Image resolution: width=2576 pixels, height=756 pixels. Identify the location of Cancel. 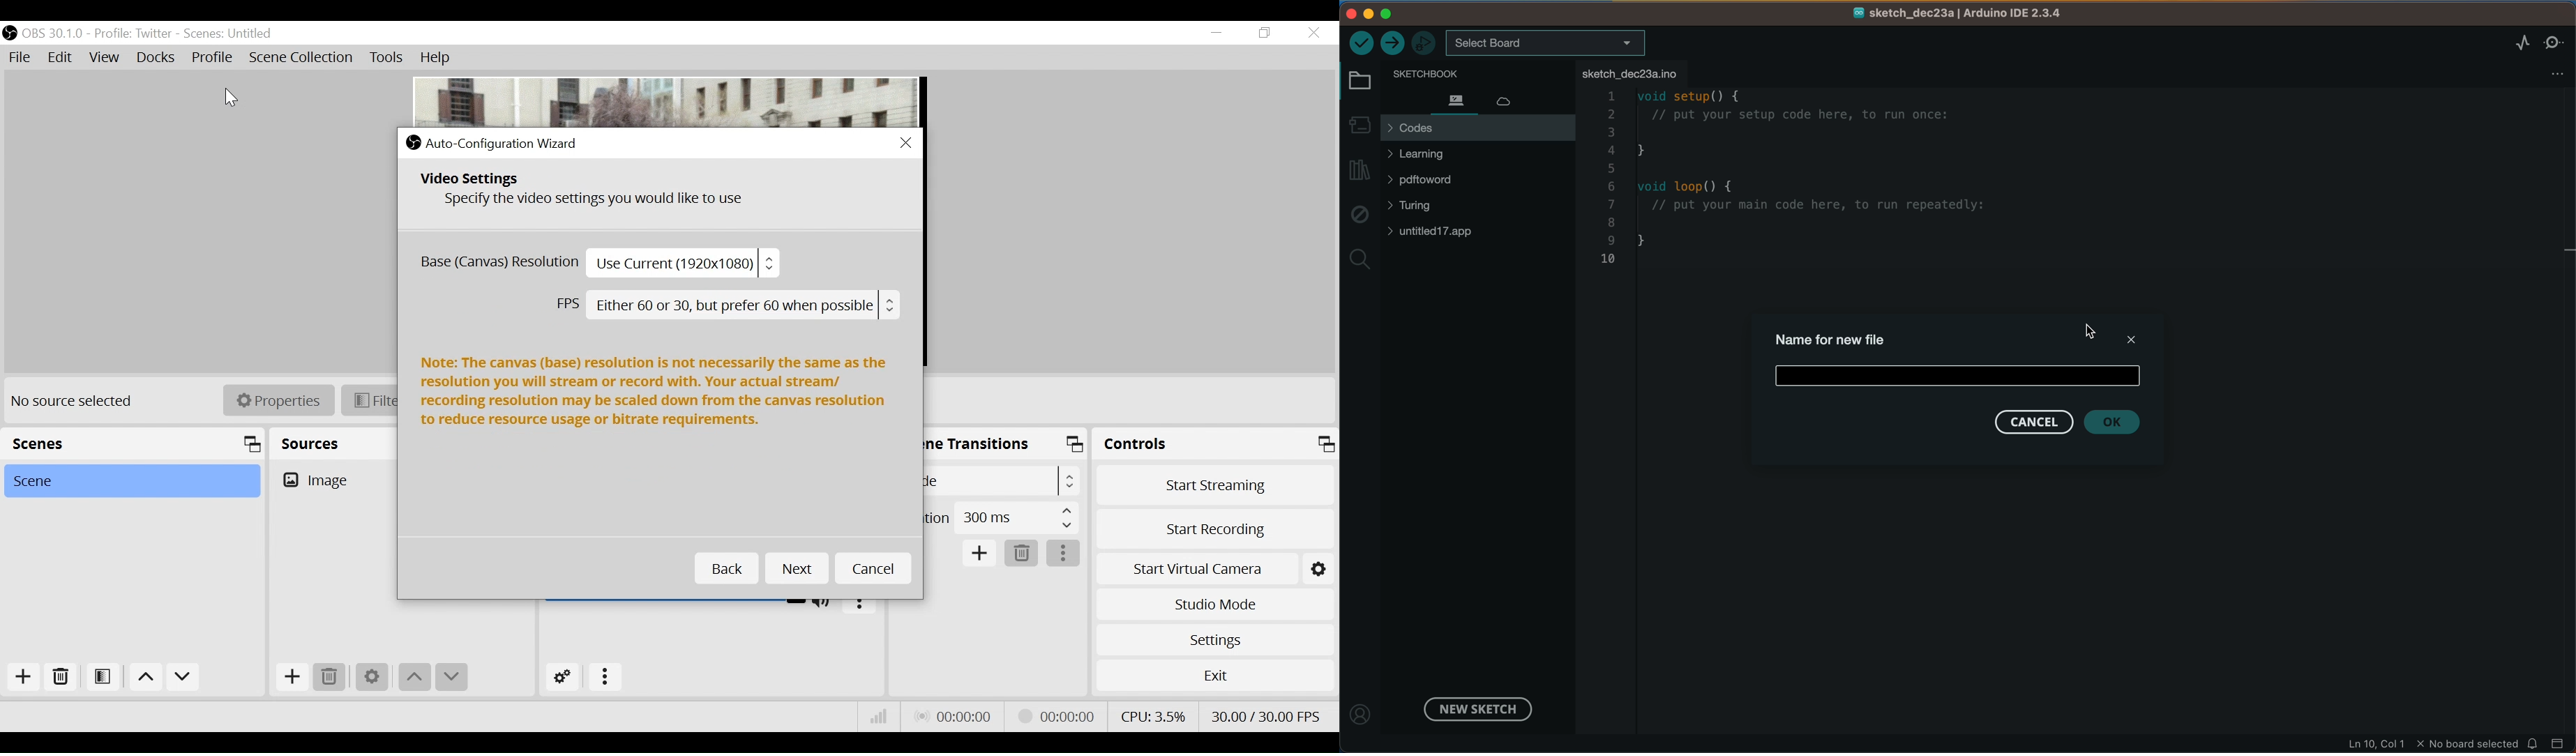
(871, 568).